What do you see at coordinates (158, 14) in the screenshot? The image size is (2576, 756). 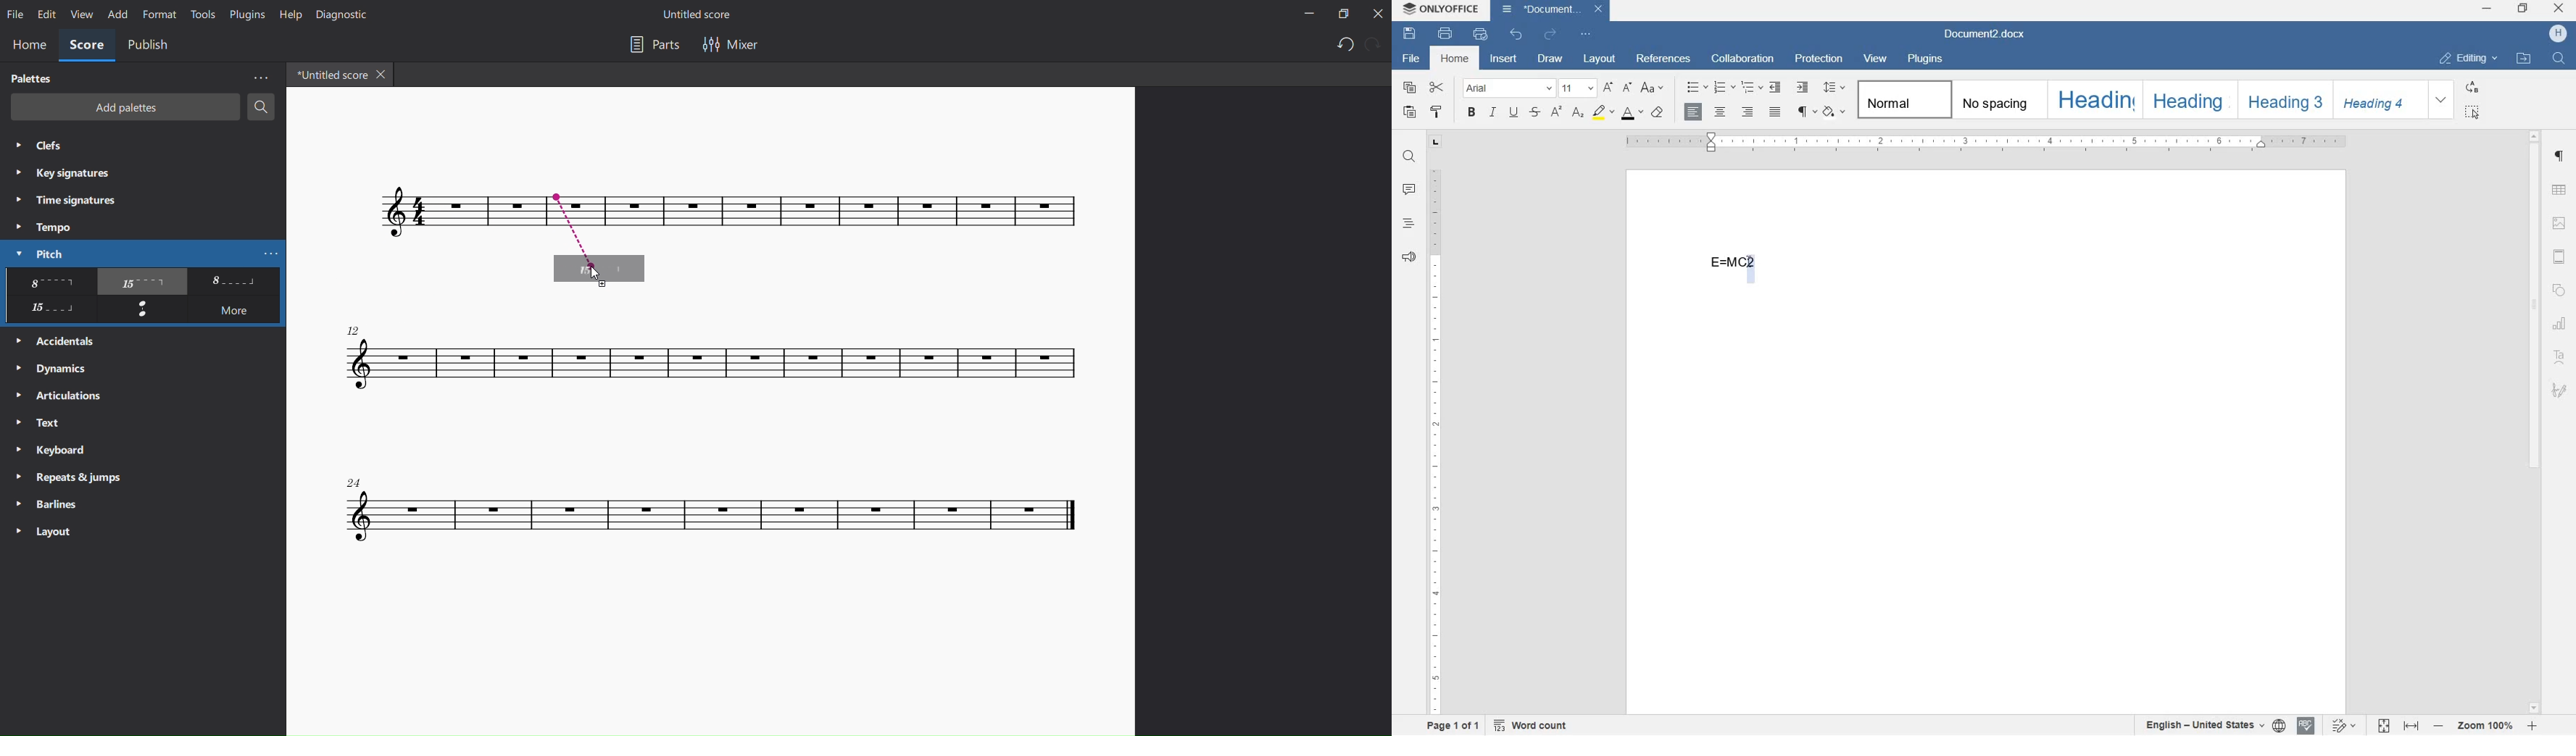 I see `format` at bounding box center [158, 14].